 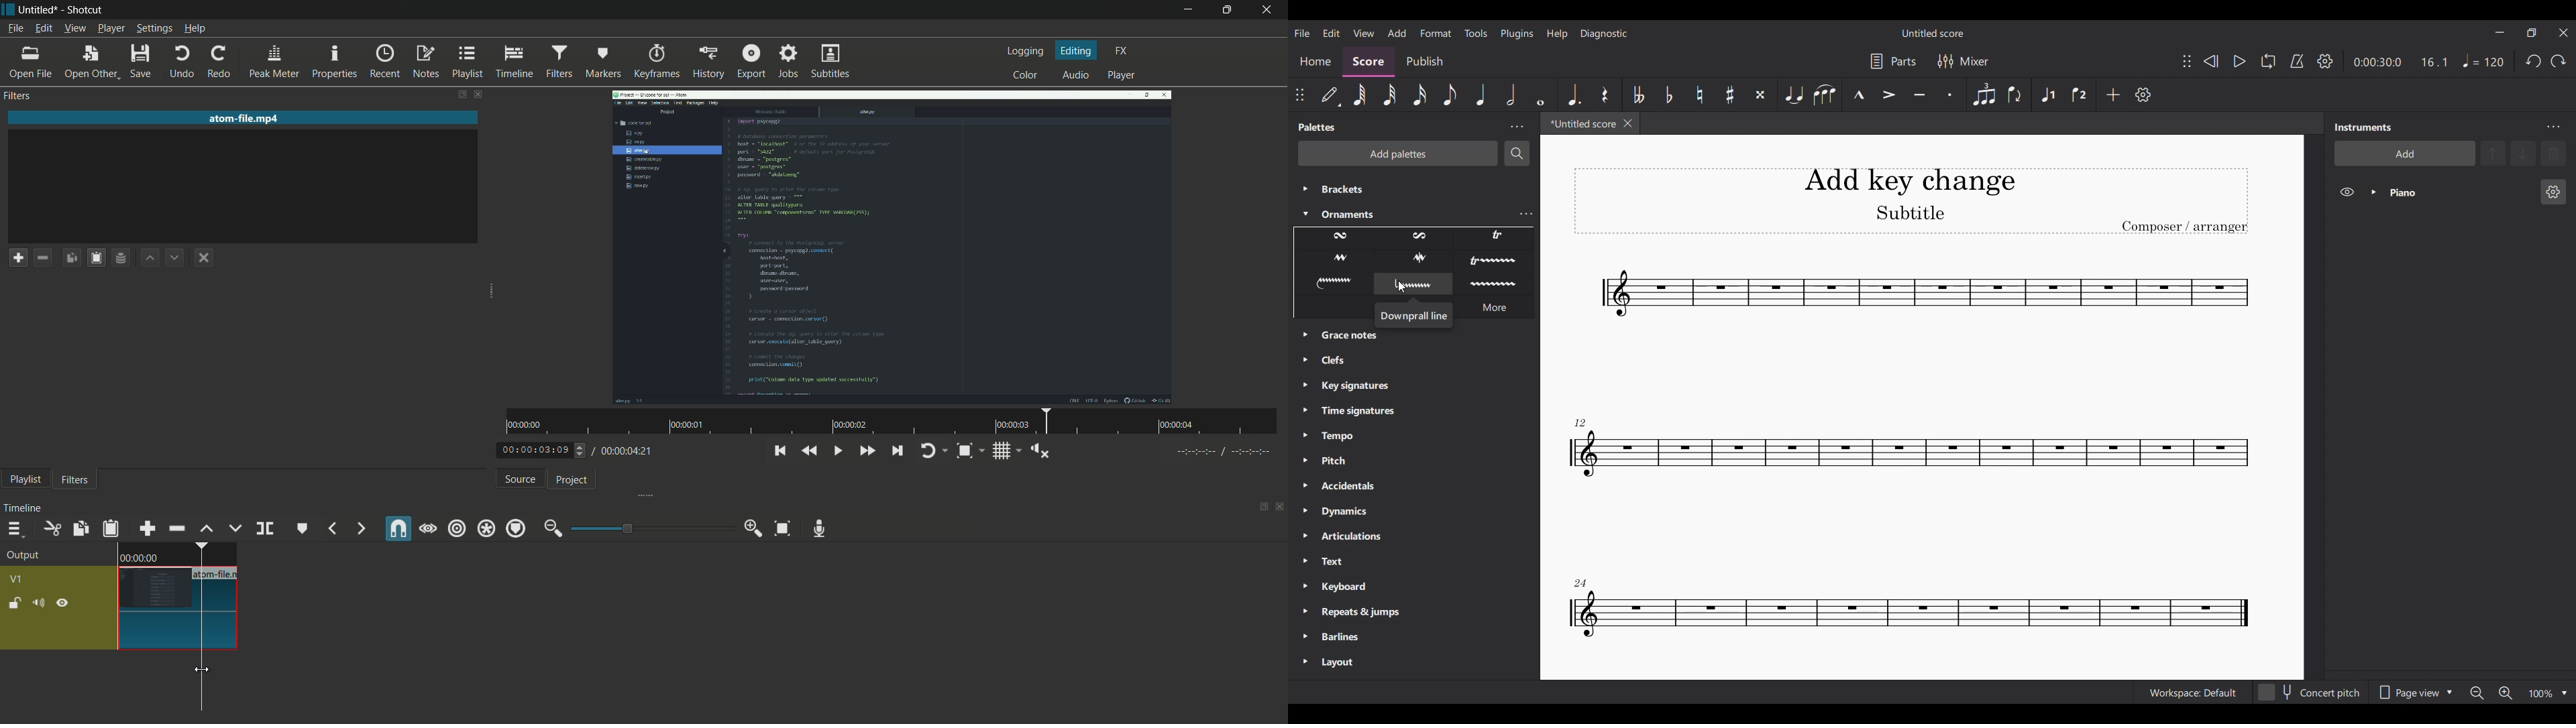 What do you see at coordinates (155, 29) in the screenshot?
I see `settings menu` at bounding box center [155, 29].